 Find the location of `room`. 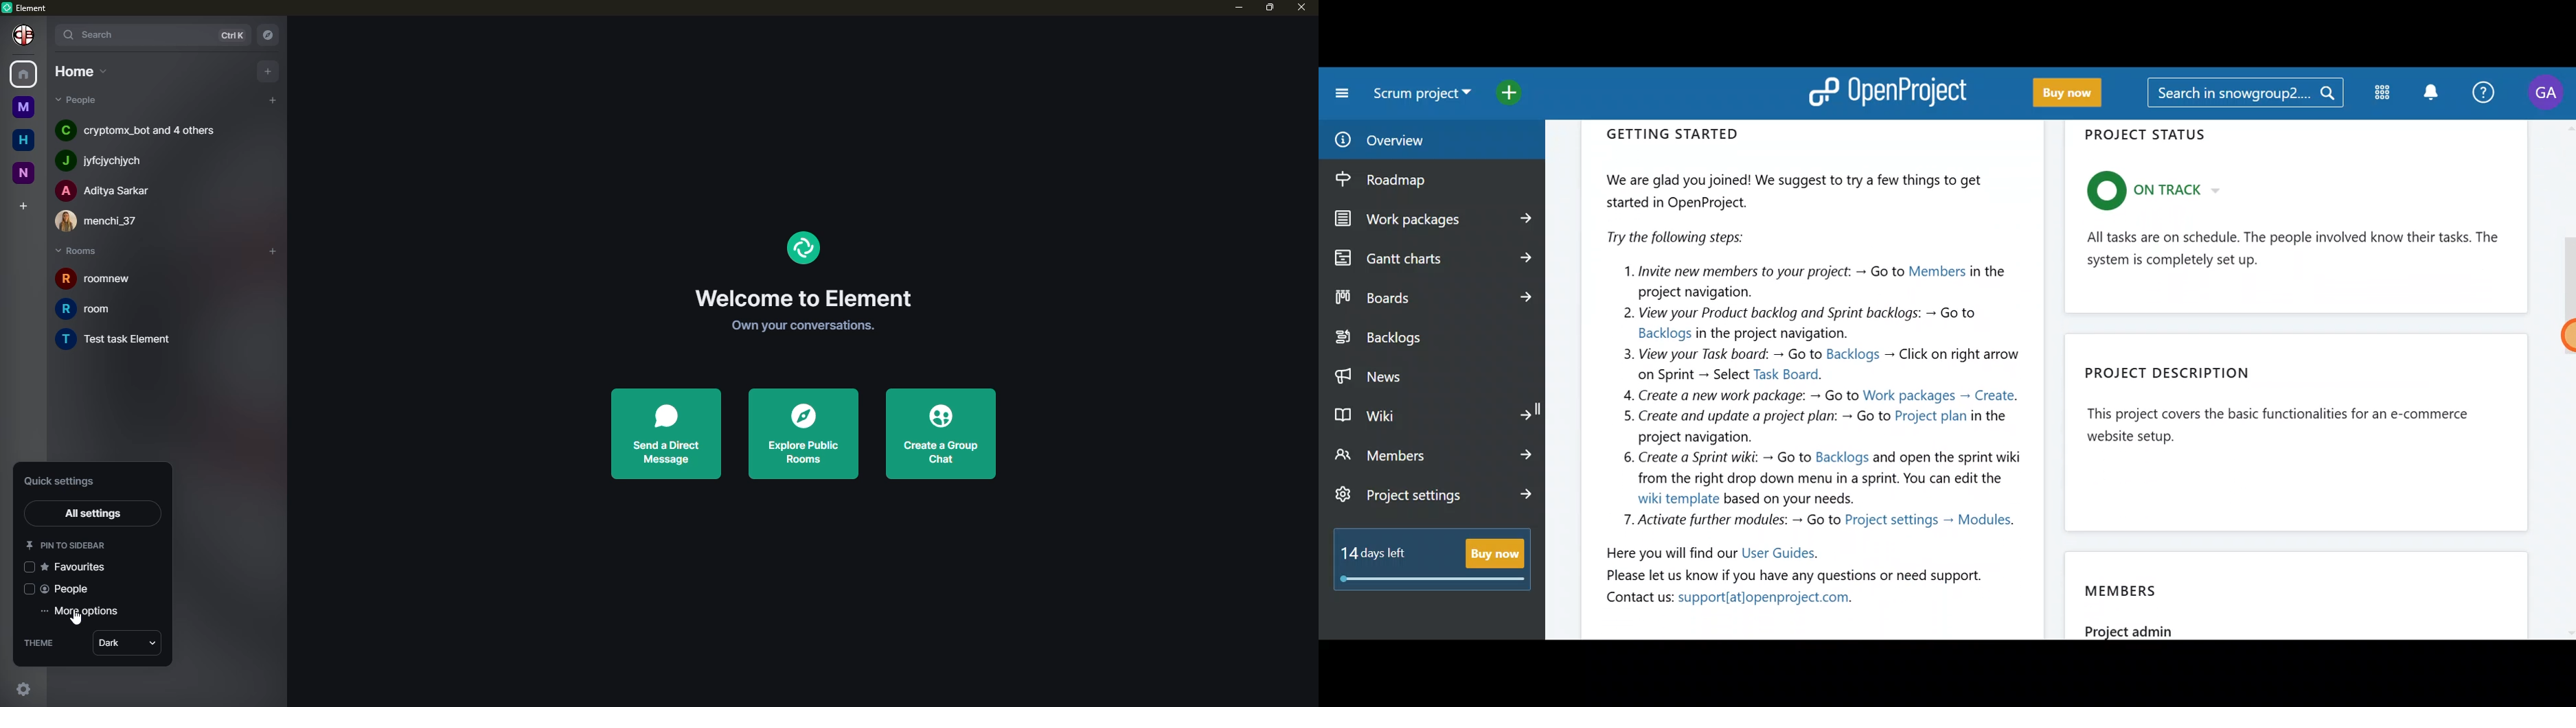

room is located at coordinates (106, 280).